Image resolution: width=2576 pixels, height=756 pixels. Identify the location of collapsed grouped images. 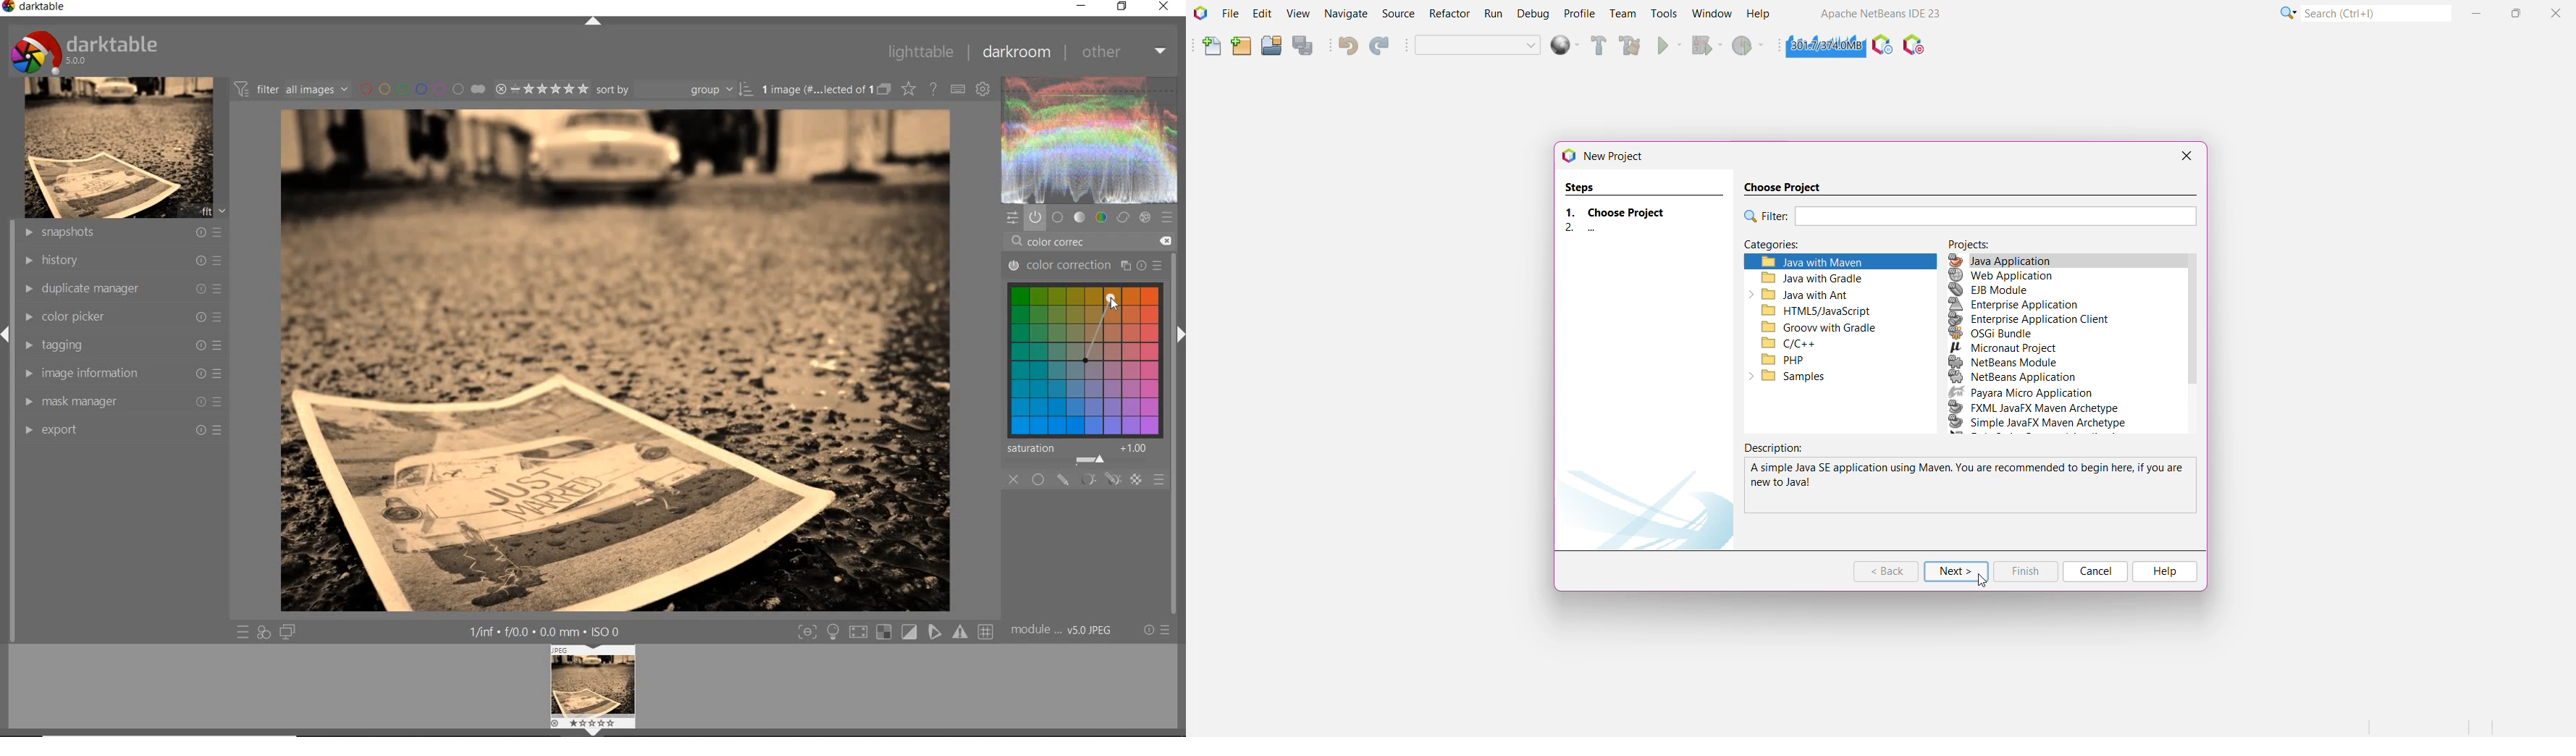
(885, 89).